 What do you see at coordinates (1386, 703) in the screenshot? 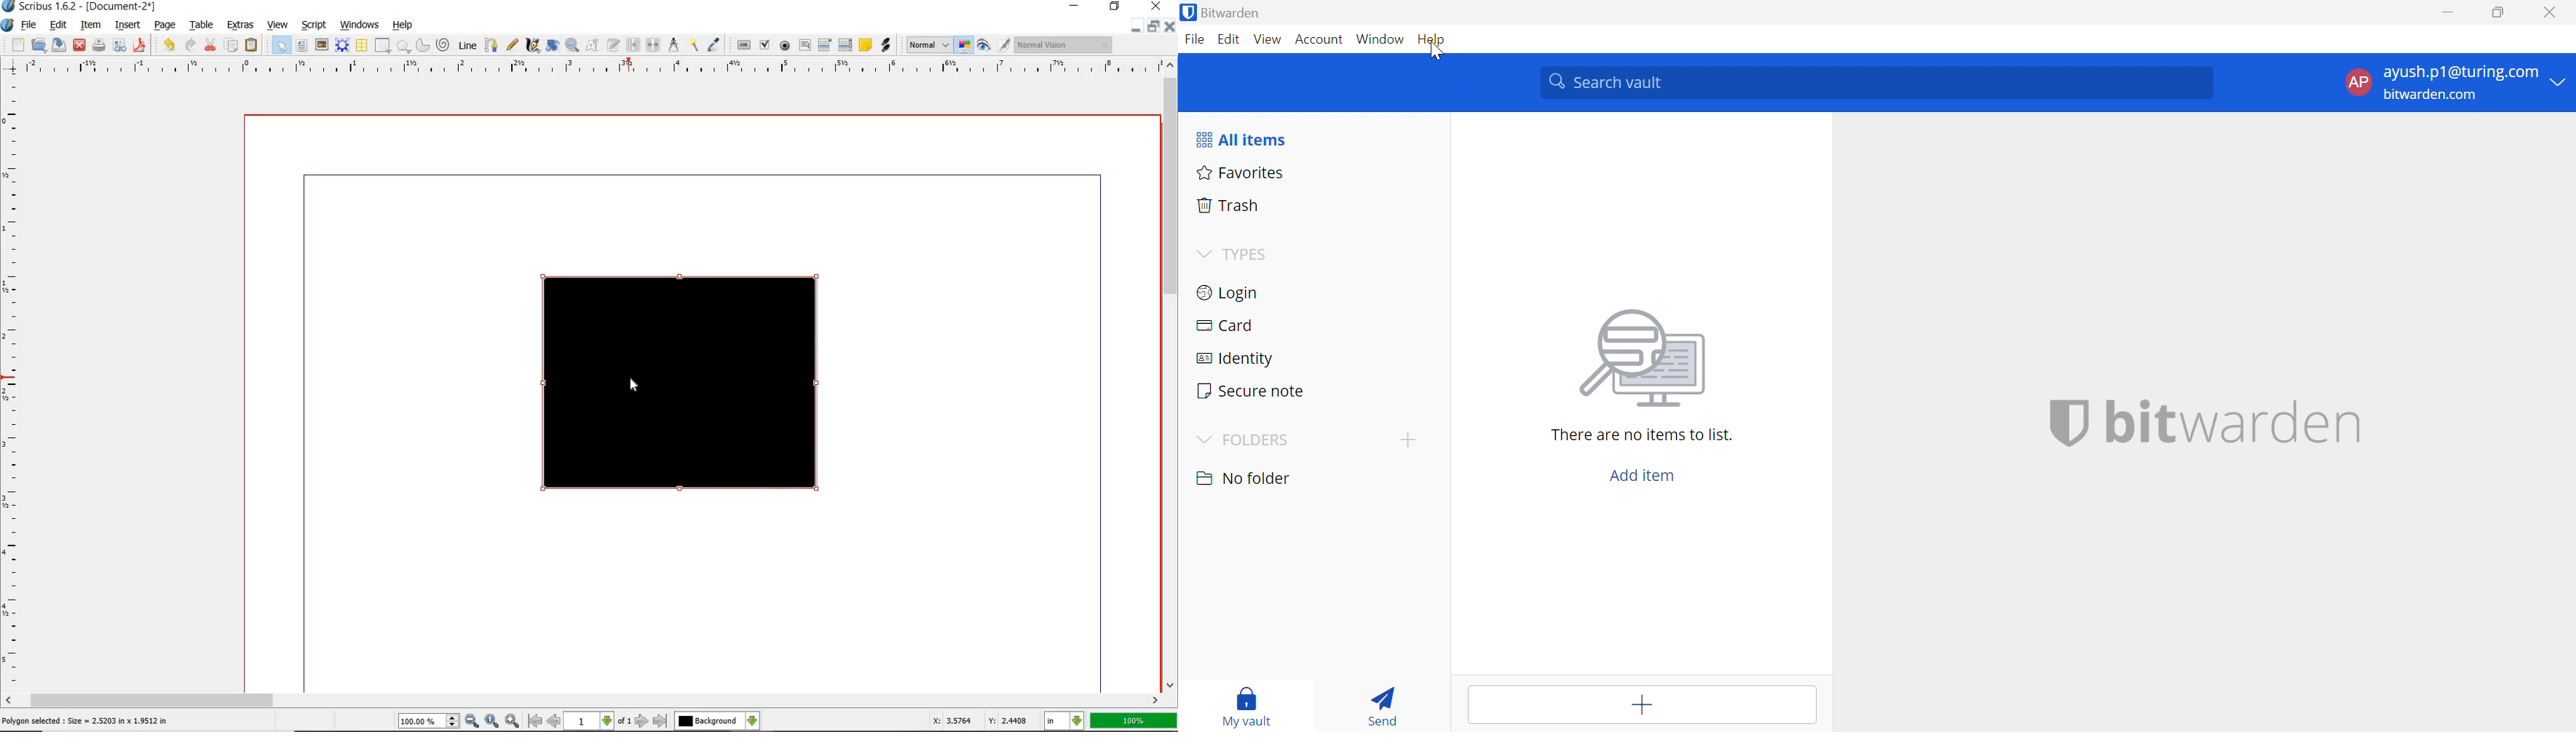
I see `Send` at bounding box center [1386, 703].